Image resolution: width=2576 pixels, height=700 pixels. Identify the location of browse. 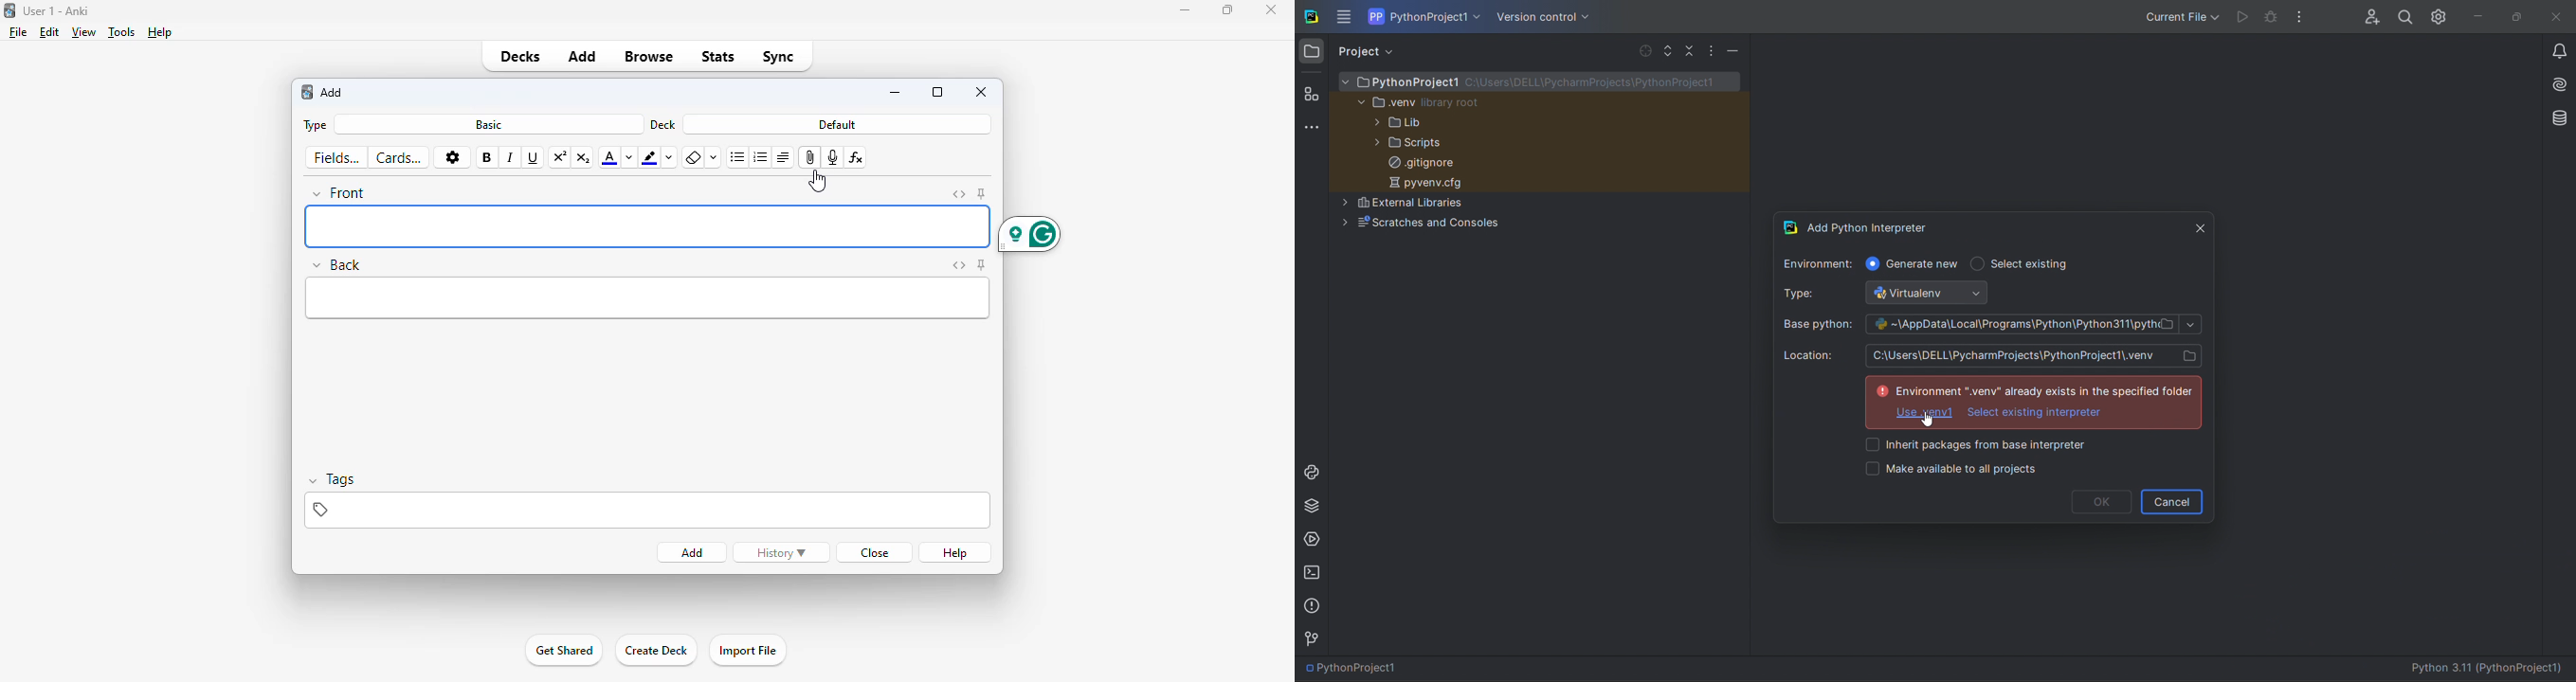
(647, 57).